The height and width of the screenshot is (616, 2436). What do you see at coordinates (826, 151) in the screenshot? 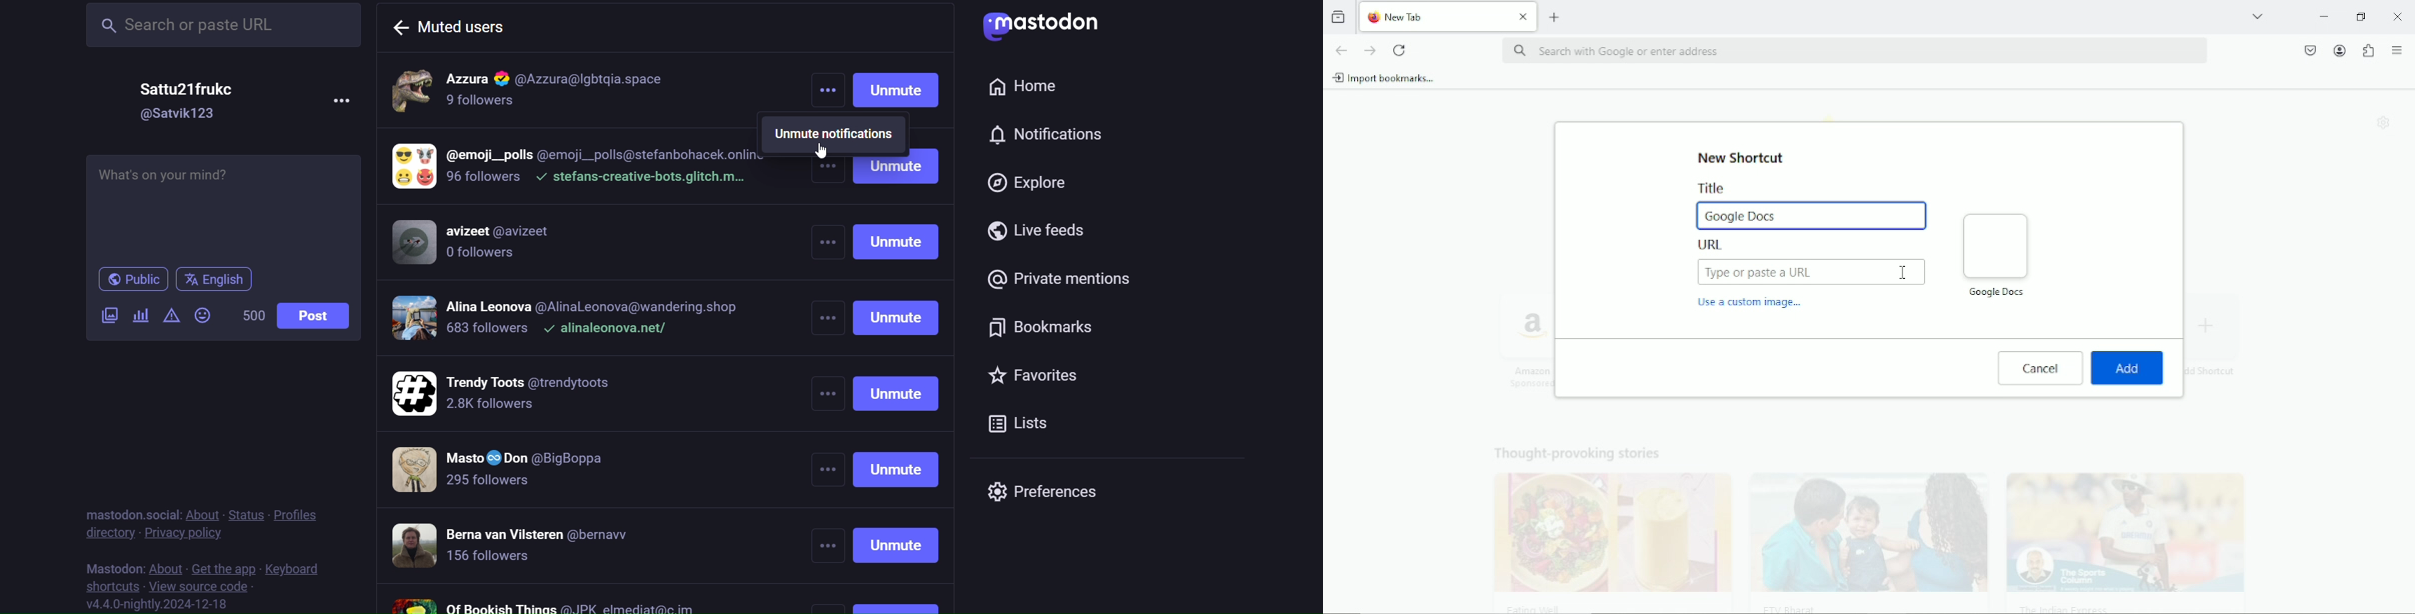
I see `cursor` at bounding box center [826, 151].